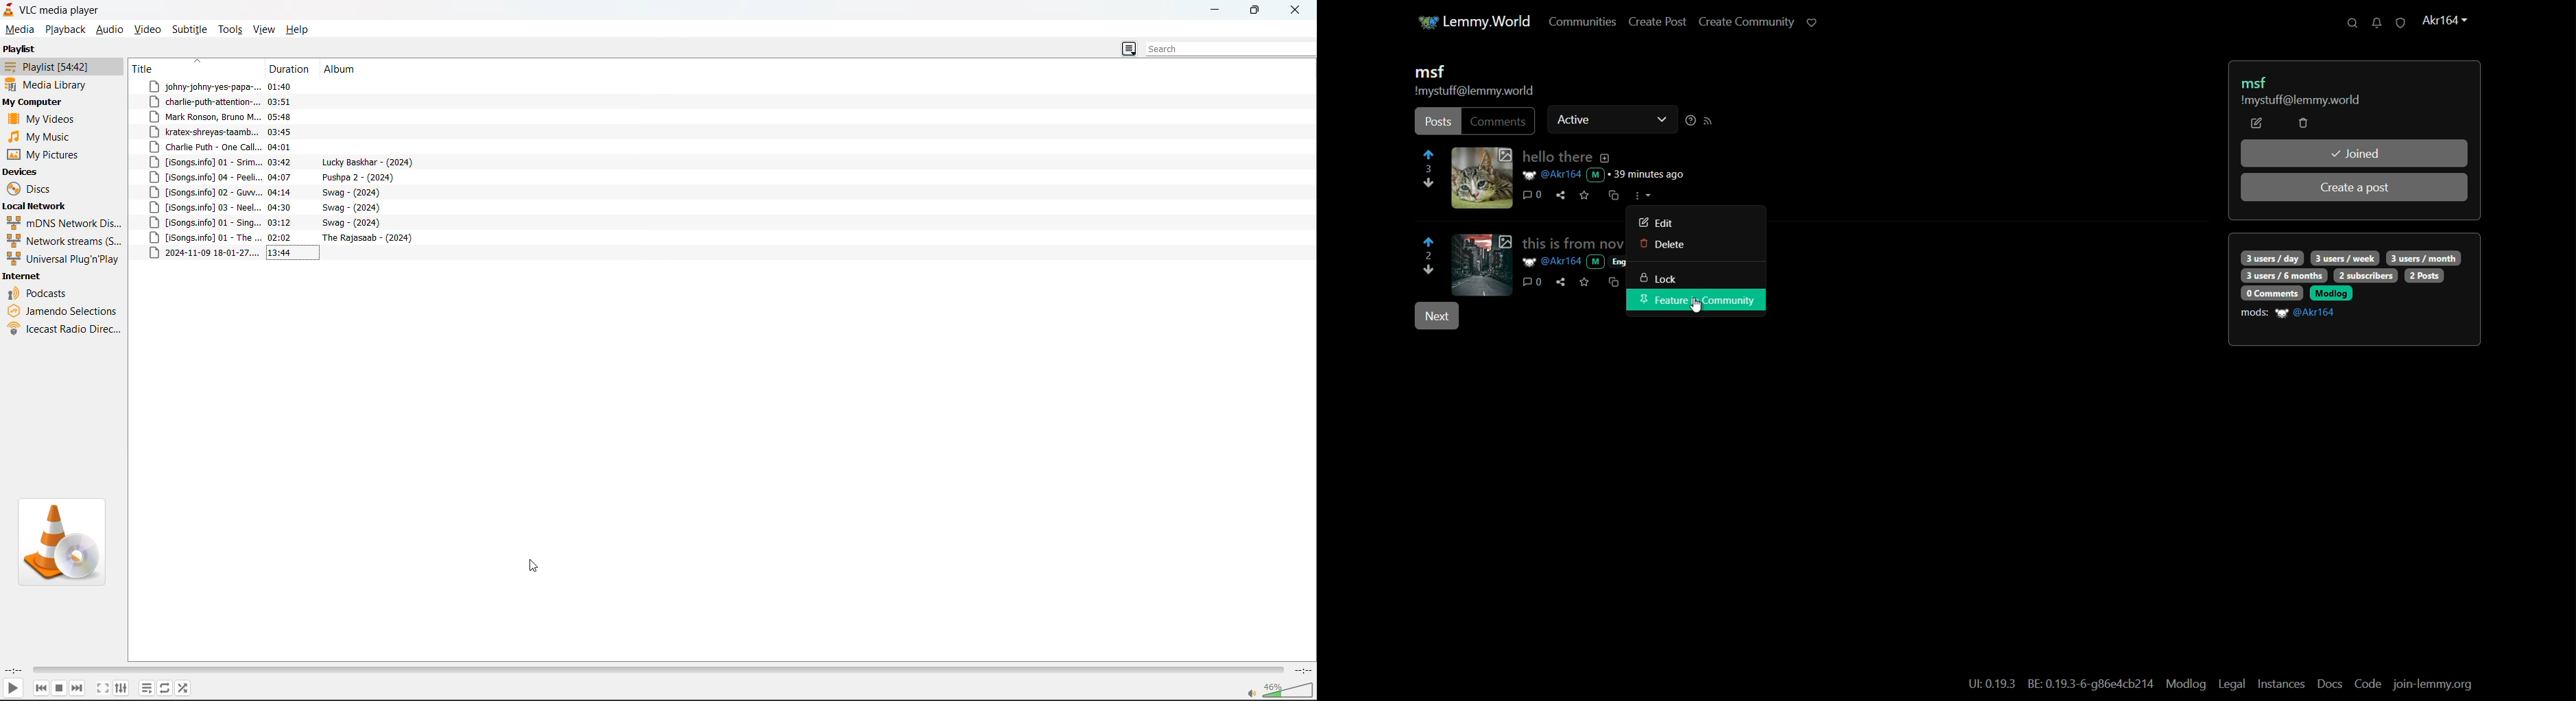  What do you see at coordinates (110, 29) in the screenshot?
I see `audio` at bounding box center [110, 29].